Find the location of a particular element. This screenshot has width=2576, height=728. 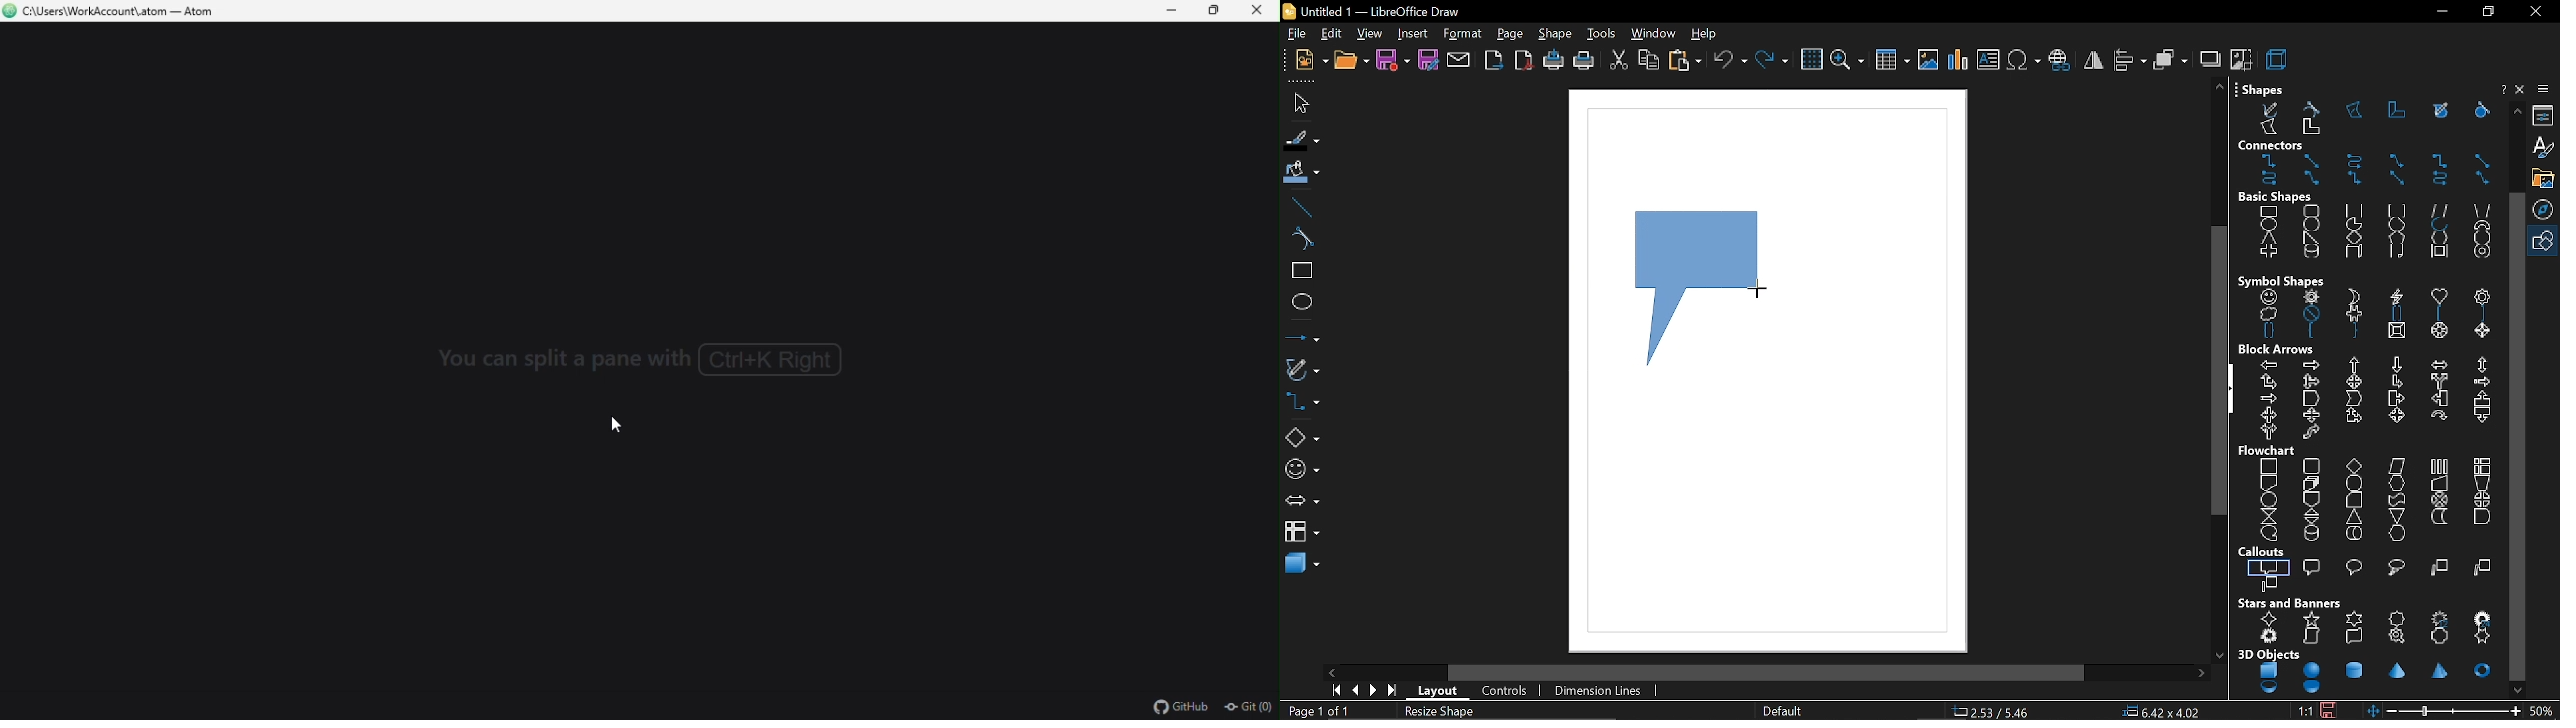

vertical scroll is located at coordinates (2311, 637).